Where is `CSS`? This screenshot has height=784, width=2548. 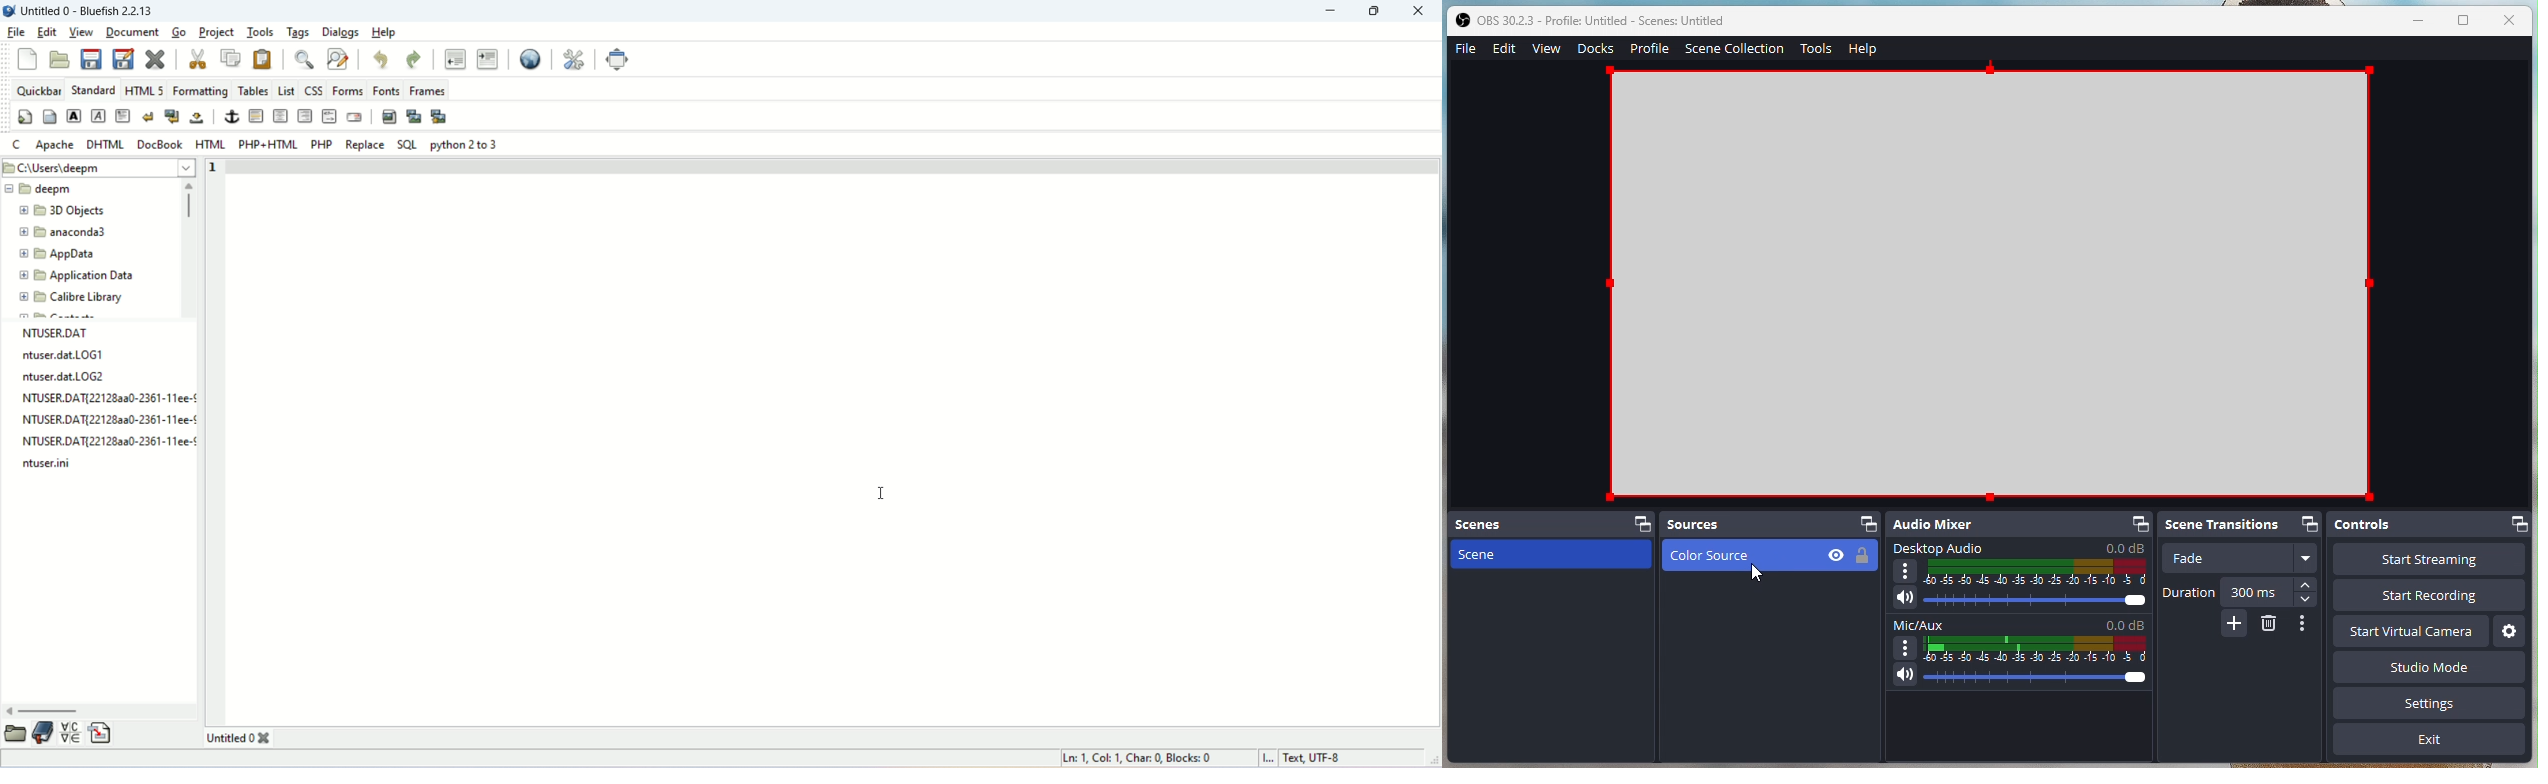 CSS is located at coordinates (314, 89).